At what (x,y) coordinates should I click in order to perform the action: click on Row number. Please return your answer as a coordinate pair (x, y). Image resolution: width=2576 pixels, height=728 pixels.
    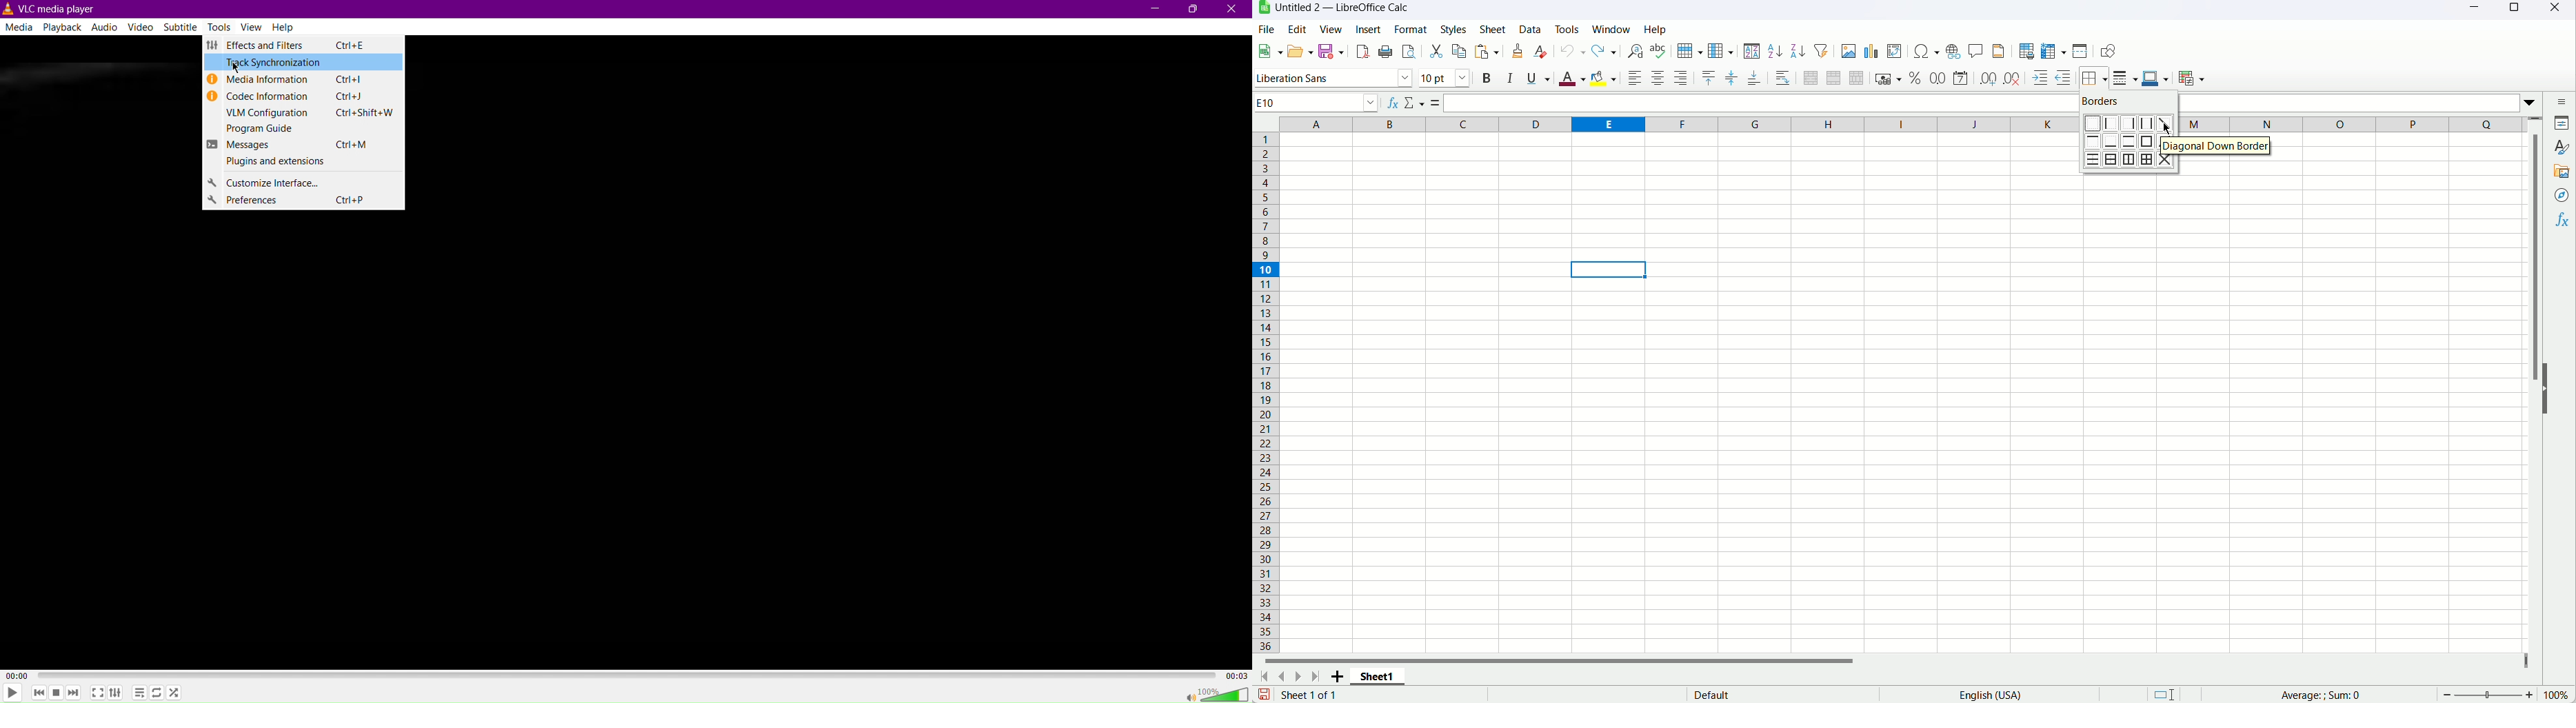
    Looking at the image, I should click on (1267, 394).